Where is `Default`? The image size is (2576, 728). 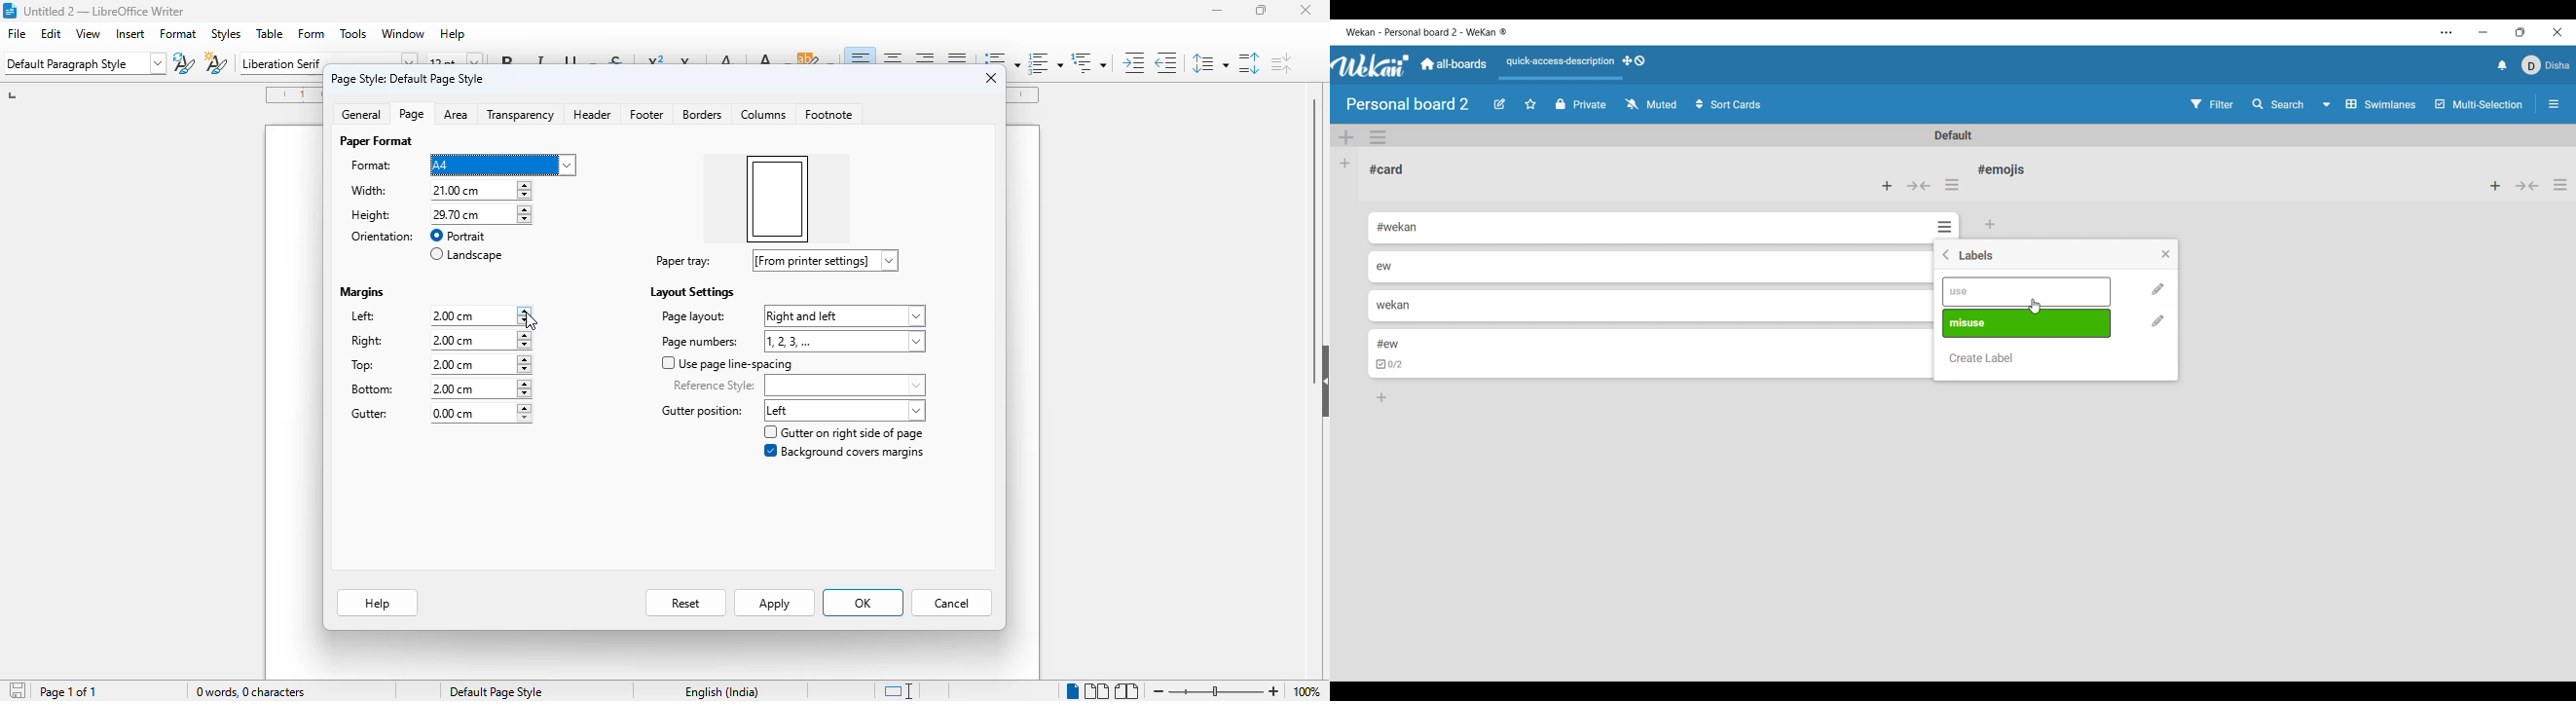
Default is located at coordinates (1952, 135).